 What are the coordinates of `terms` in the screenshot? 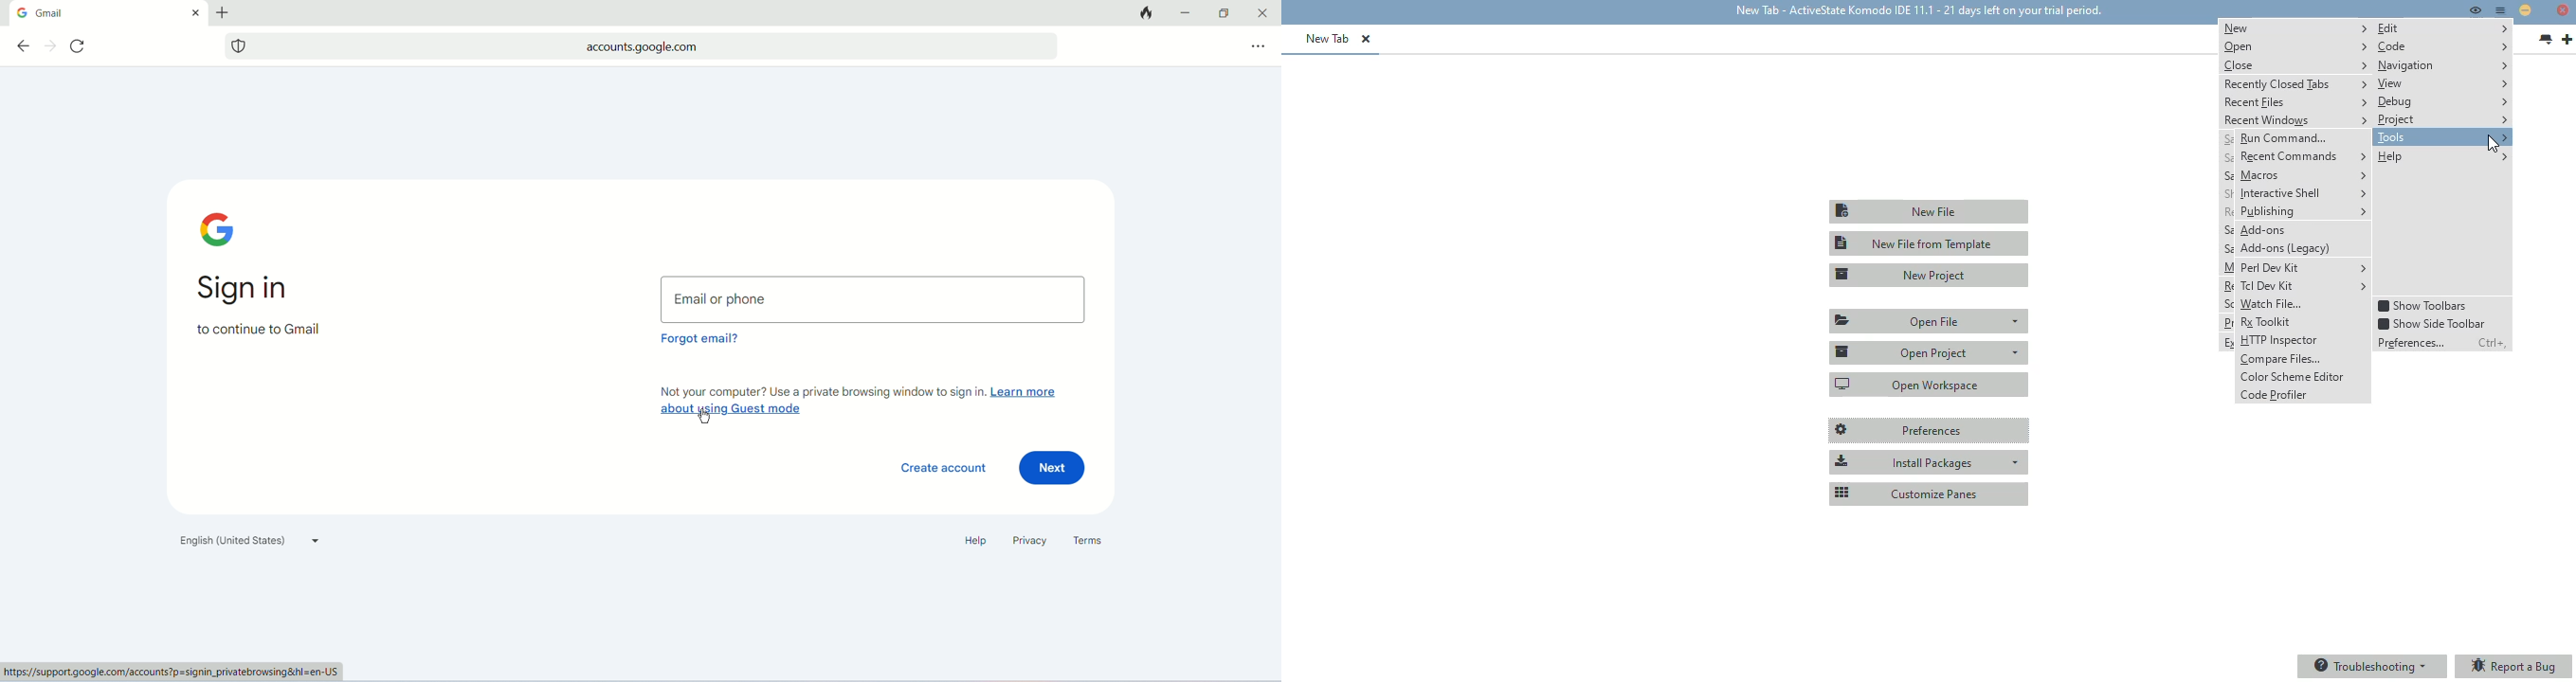 It's located at (1092, 541).